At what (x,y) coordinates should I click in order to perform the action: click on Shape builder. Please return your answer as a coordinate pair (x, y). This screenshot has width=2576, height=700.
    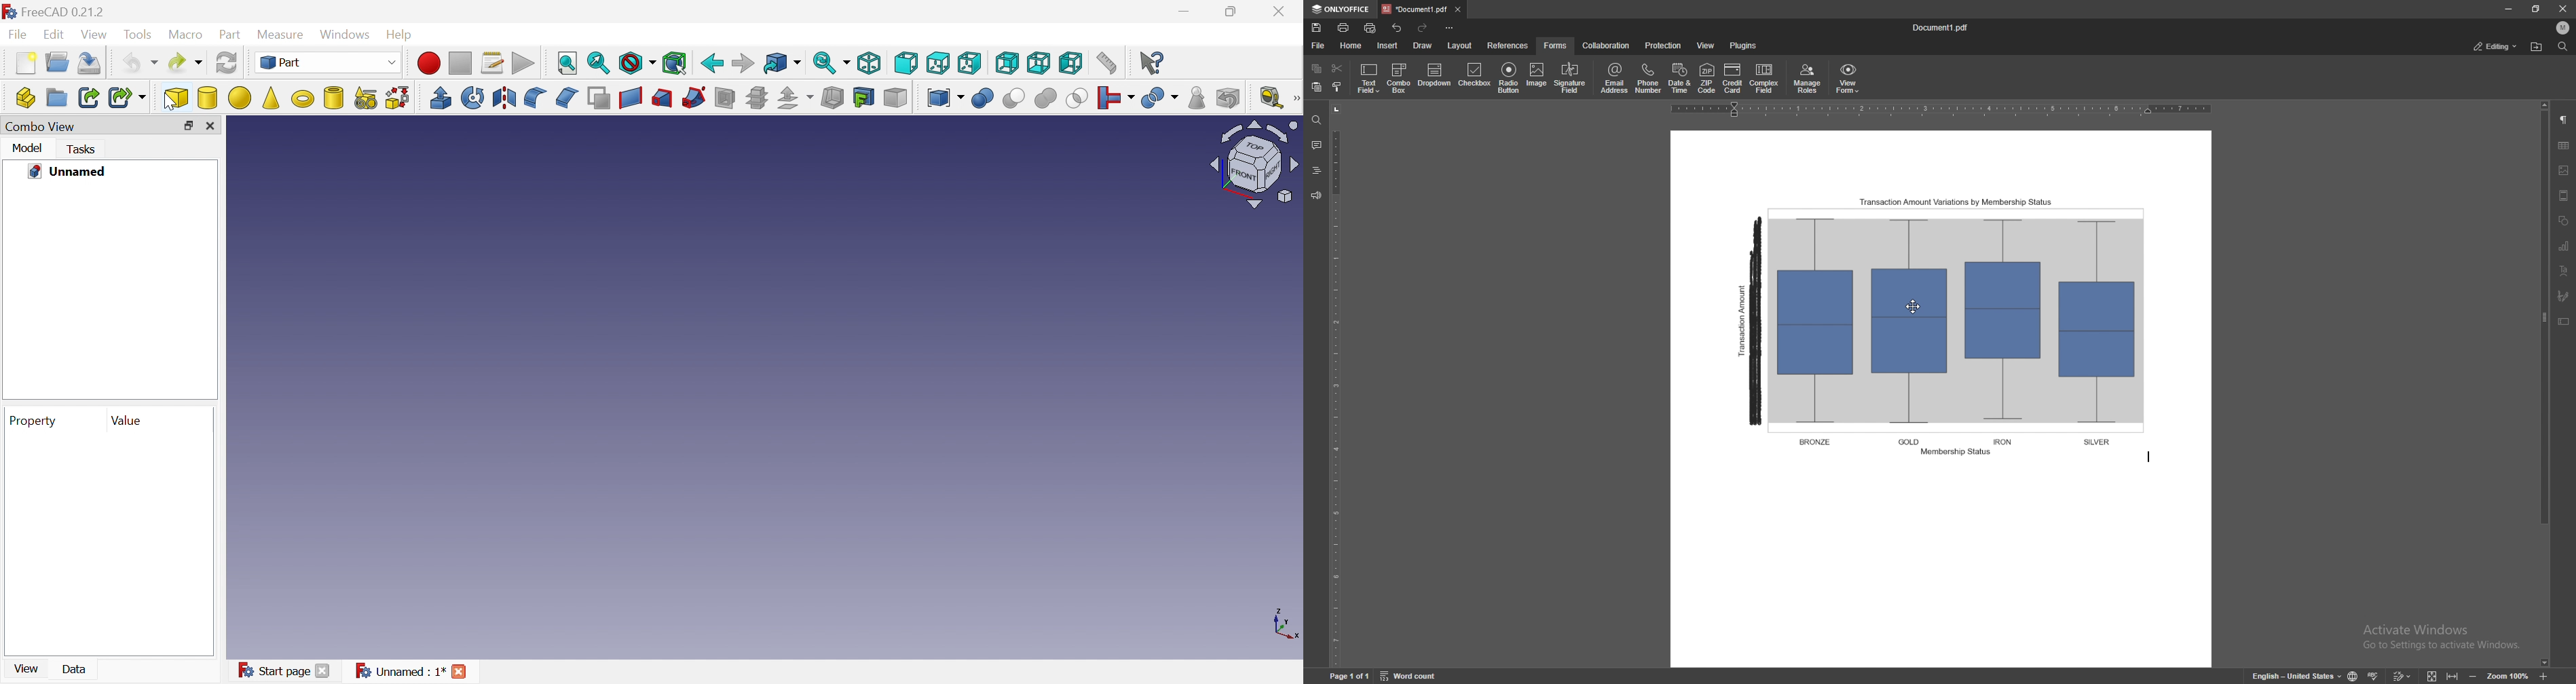
    Looking at the image, I should click on (398, 98).